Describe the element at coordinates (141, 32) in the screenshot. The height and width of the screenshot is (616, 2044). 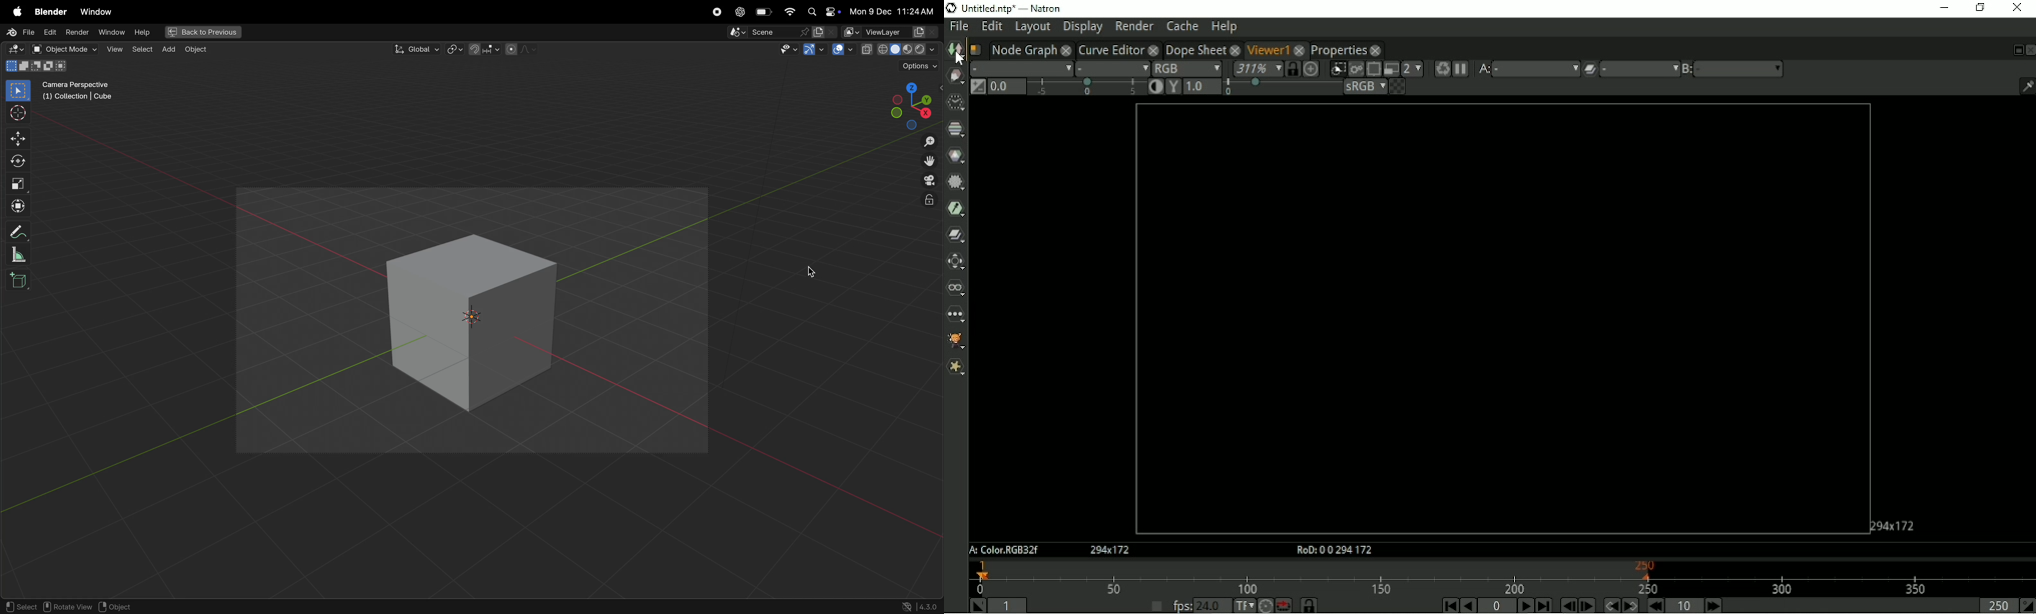
I see `help` at that location.